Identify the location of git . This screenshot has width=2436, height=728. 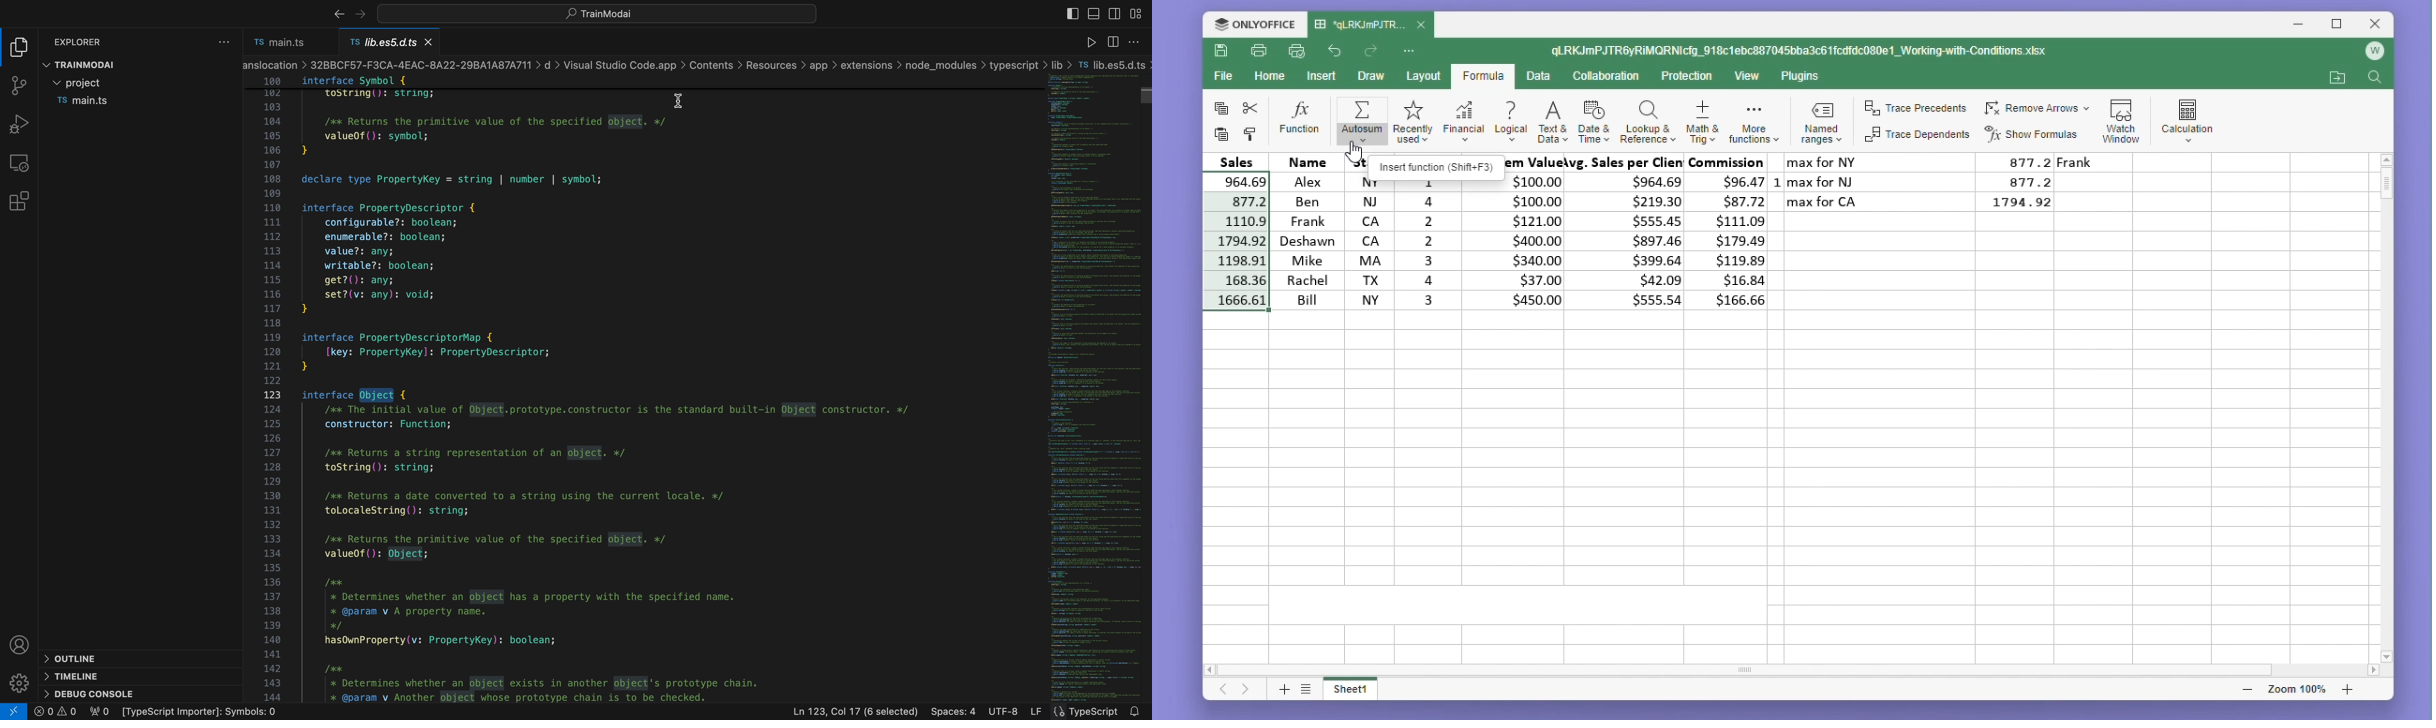
(20, 84).